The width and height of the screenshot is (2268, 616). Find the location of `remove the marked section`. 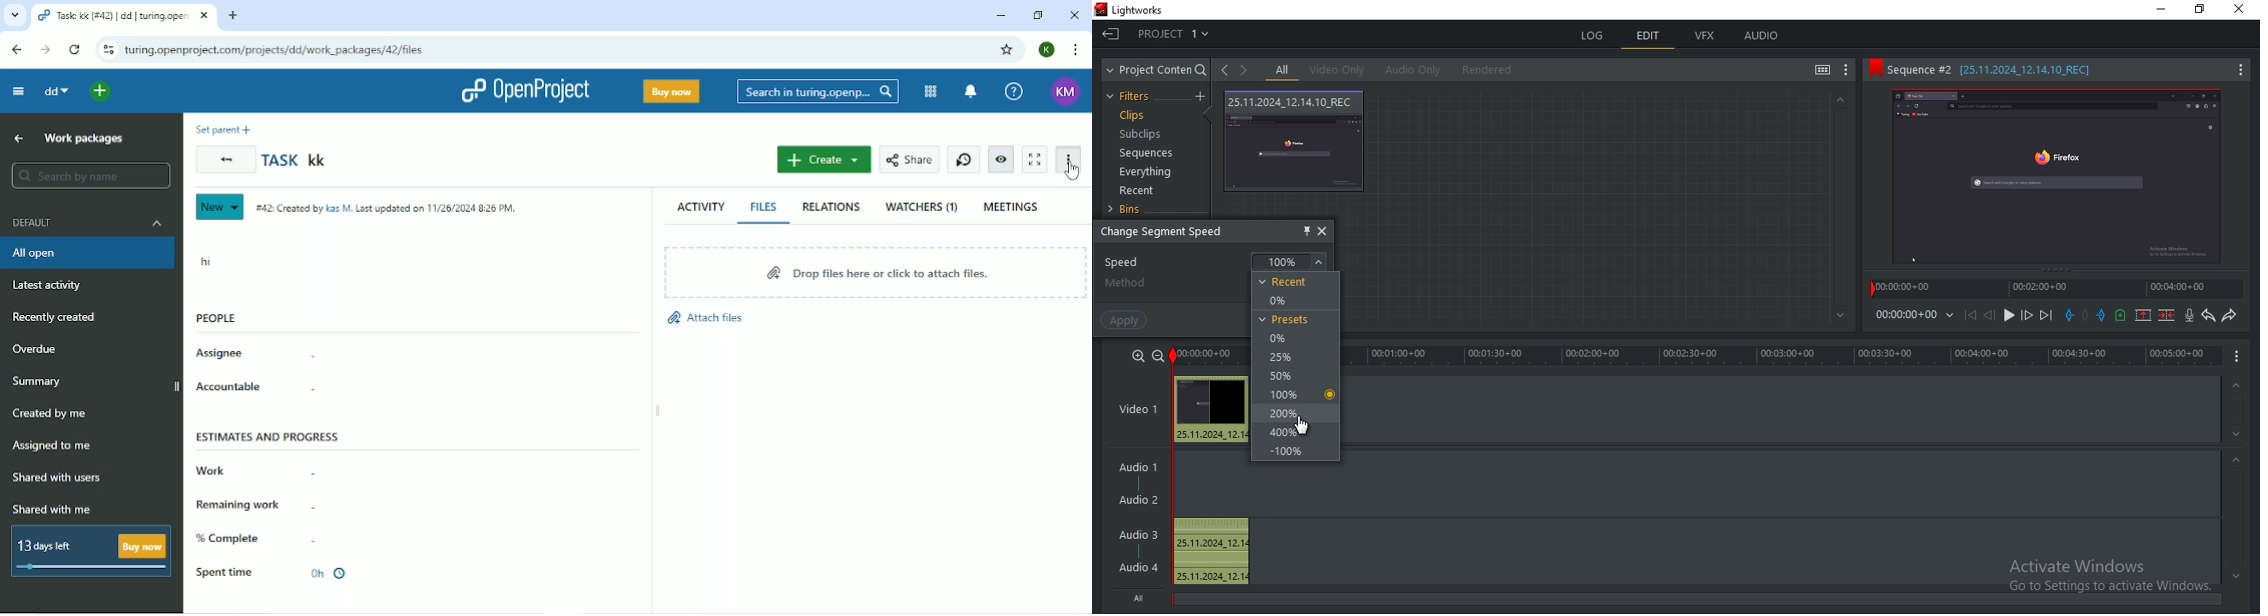

remove the marked section is located at coordinates (2144, 316).